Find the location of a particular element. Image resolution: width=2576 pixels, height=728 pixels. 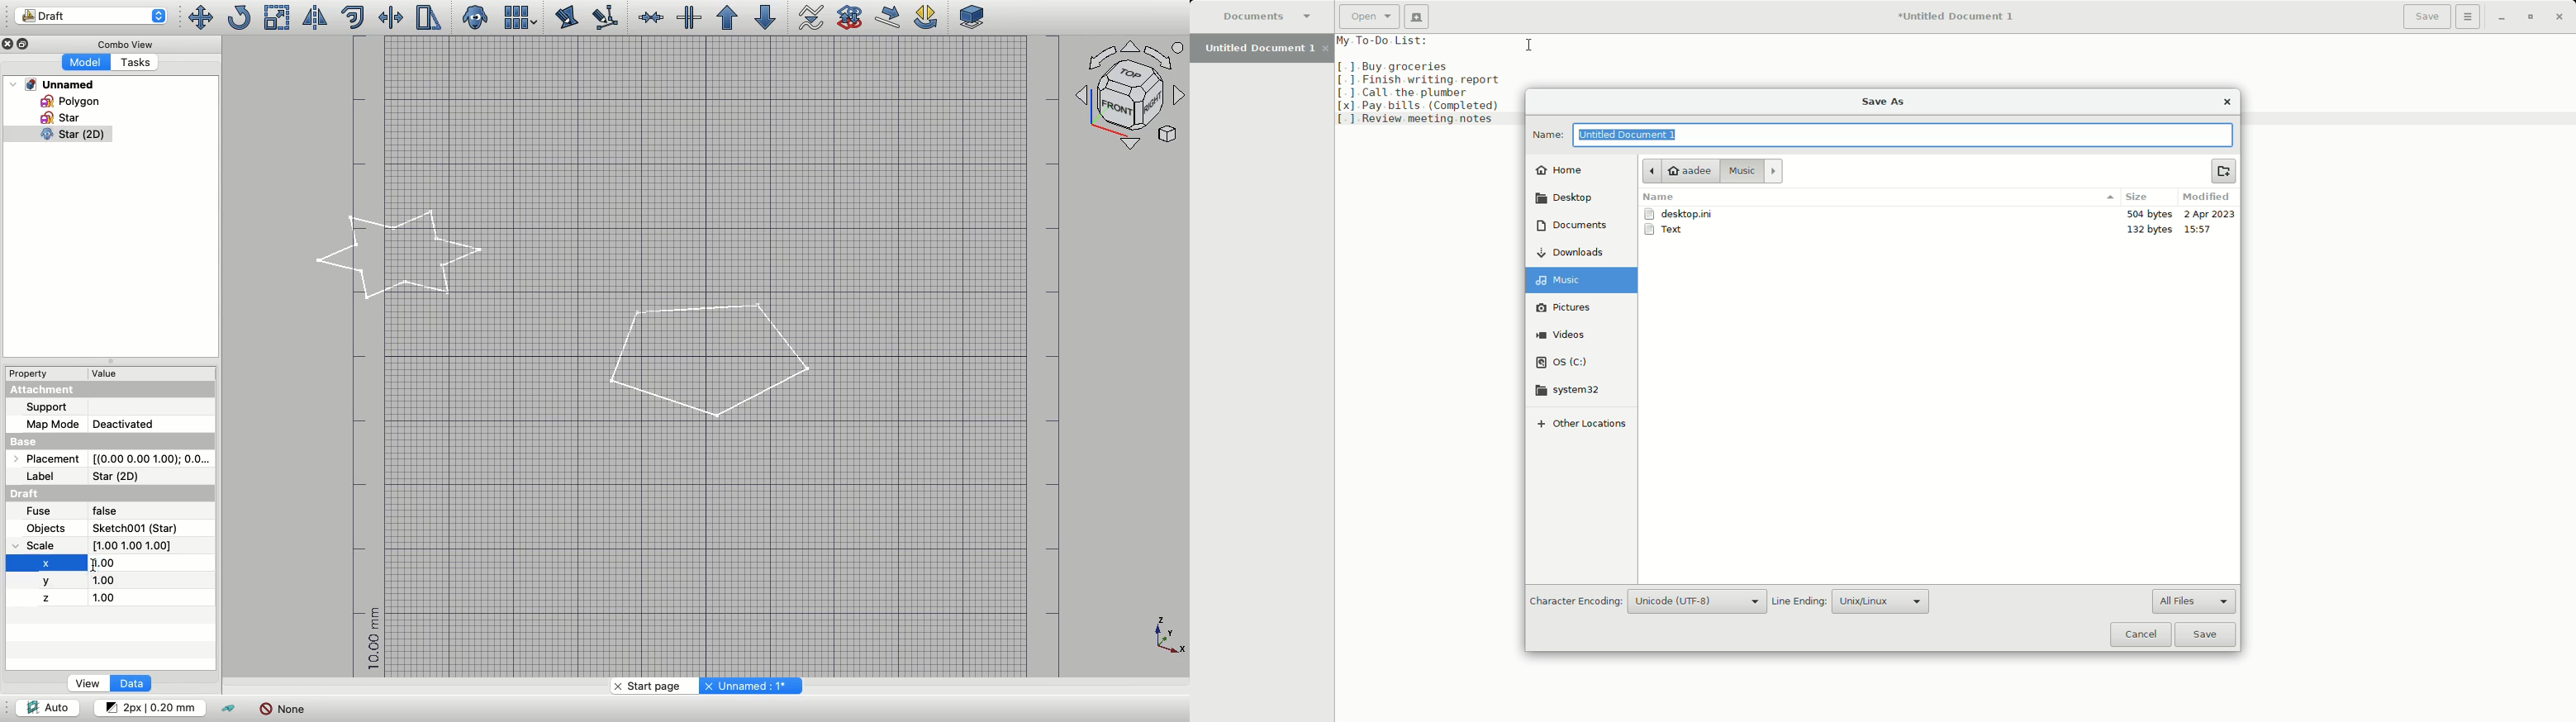

Wire to b-spline is located at coordinates (806, 18).